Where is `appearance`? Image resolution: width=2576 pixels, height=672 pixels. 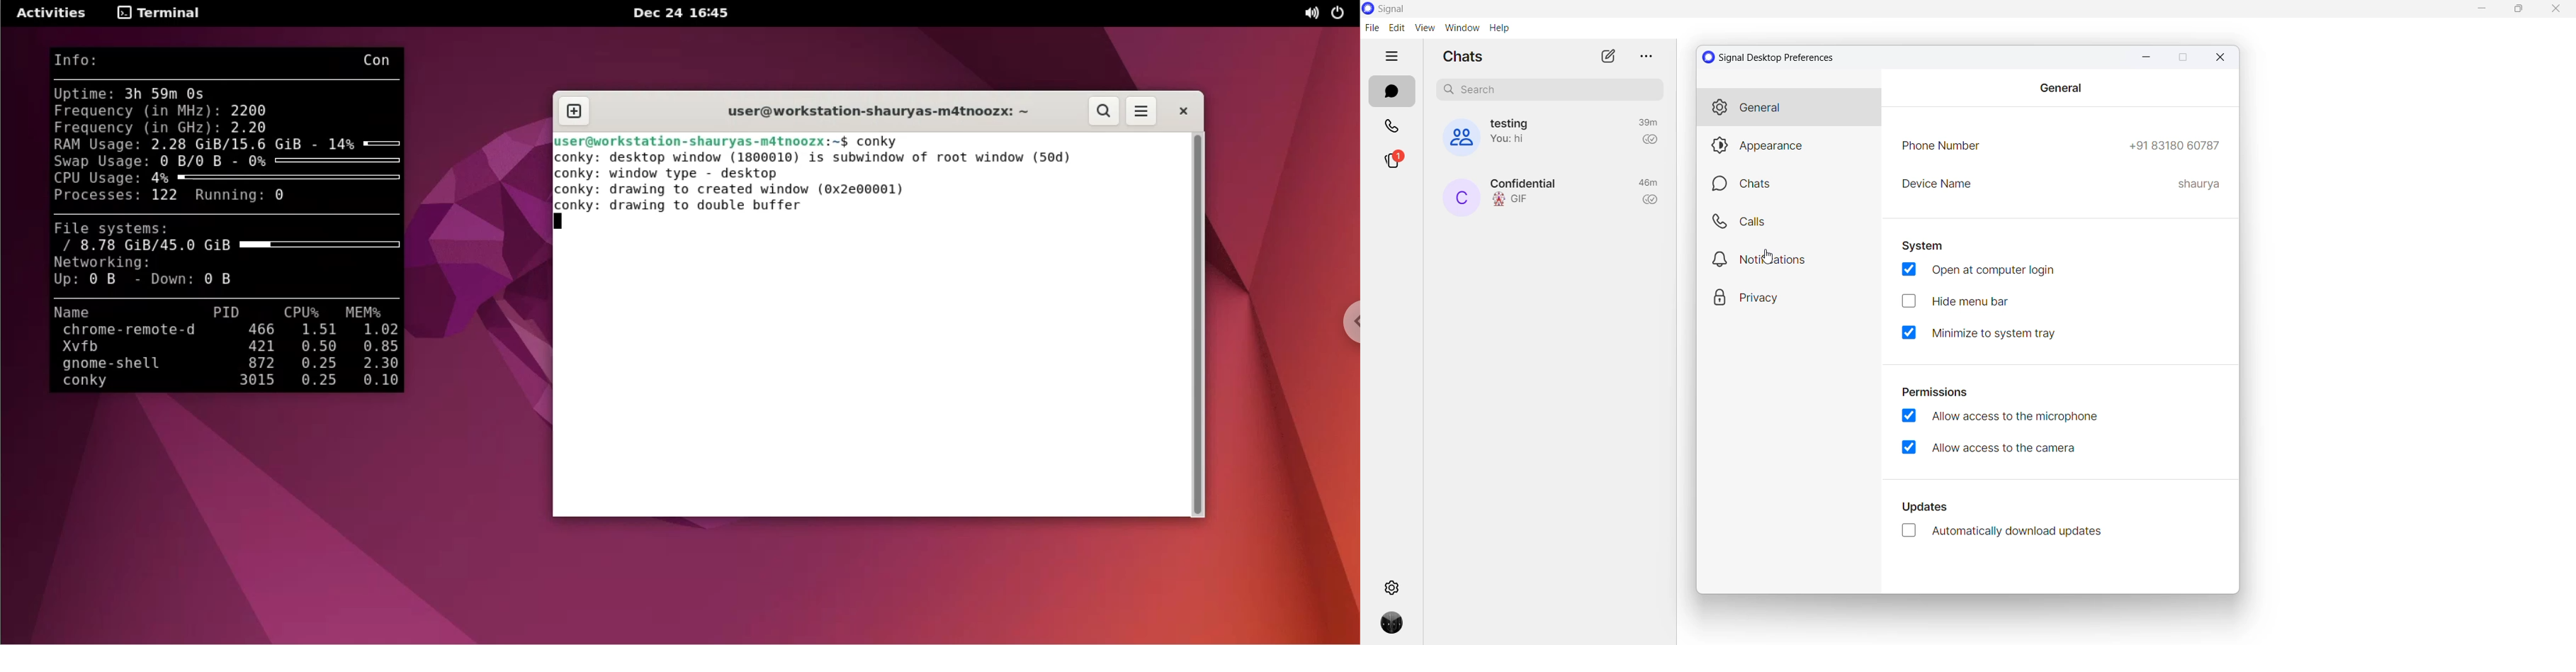 appearance is located at coordinates (1792, 145).